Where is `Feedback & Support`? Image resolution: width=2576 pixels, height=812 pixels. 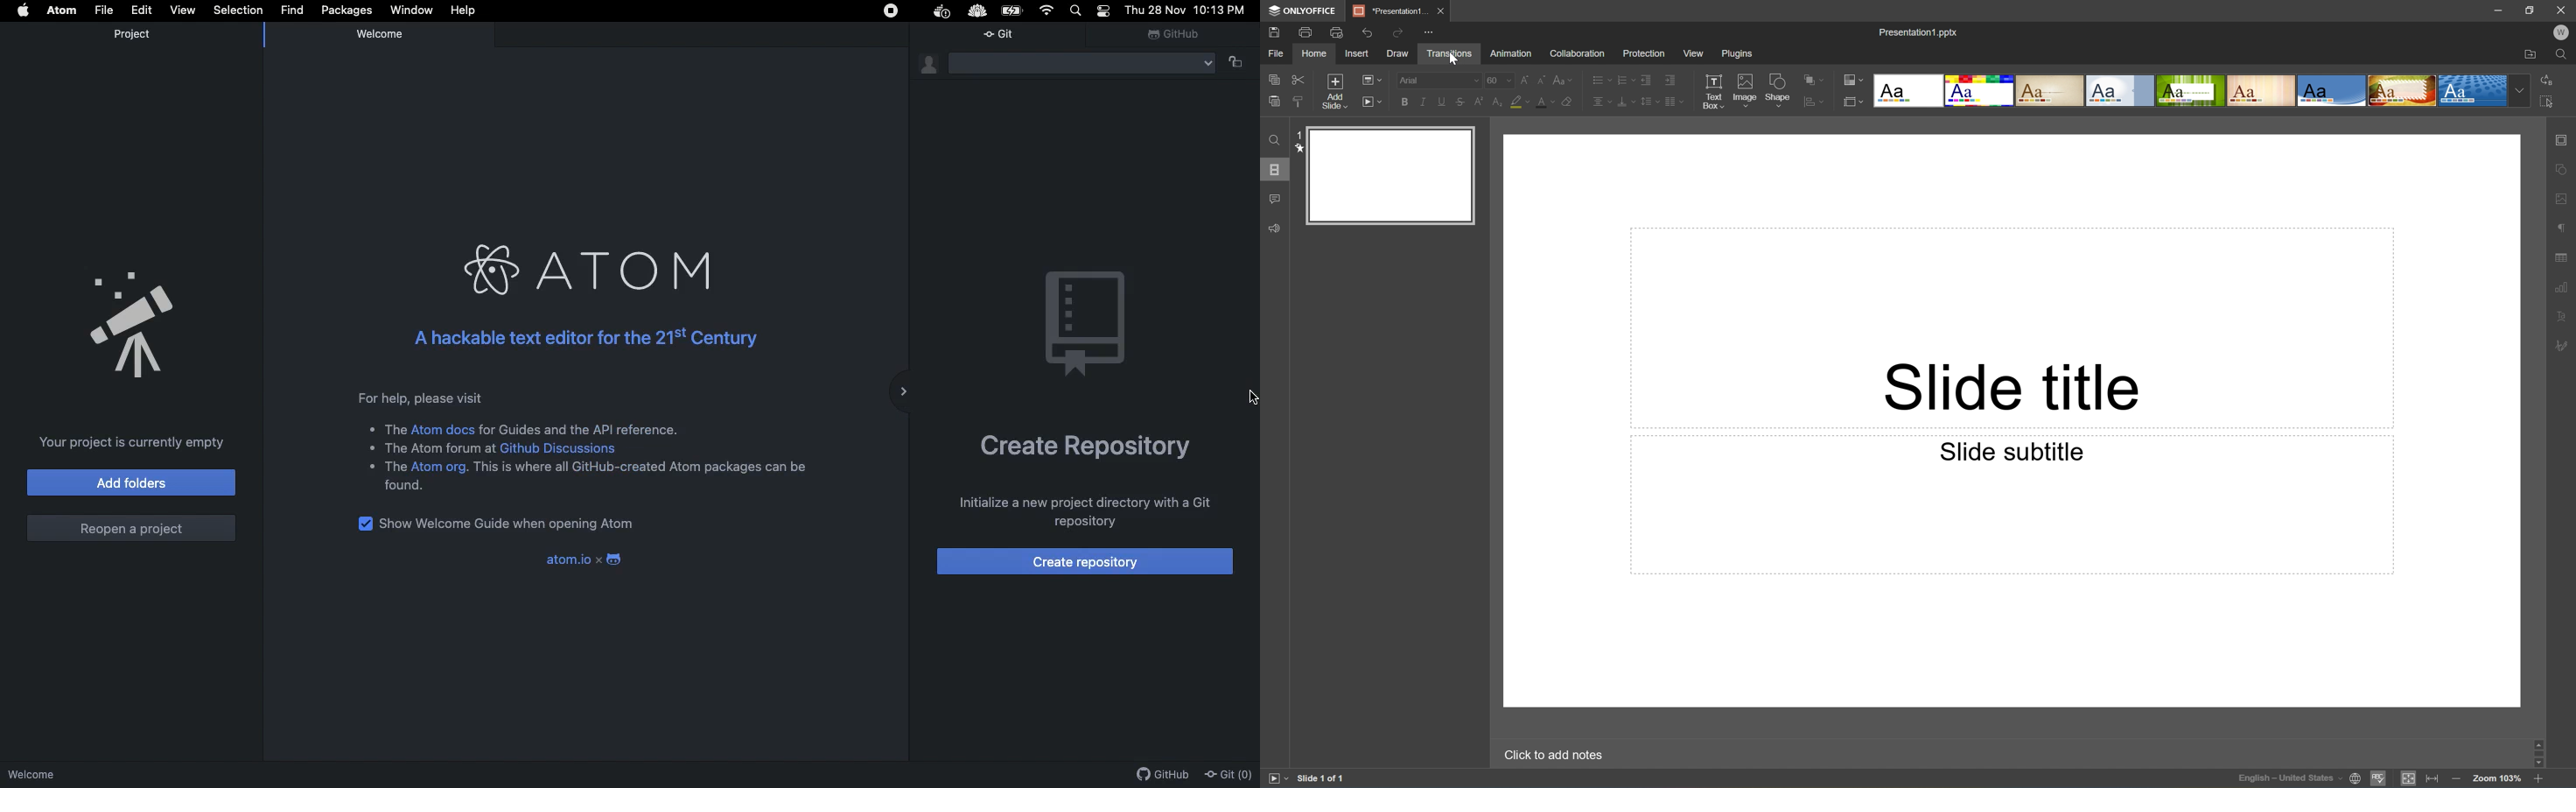
Feedback & Support is located at coordinates (1276, 230).